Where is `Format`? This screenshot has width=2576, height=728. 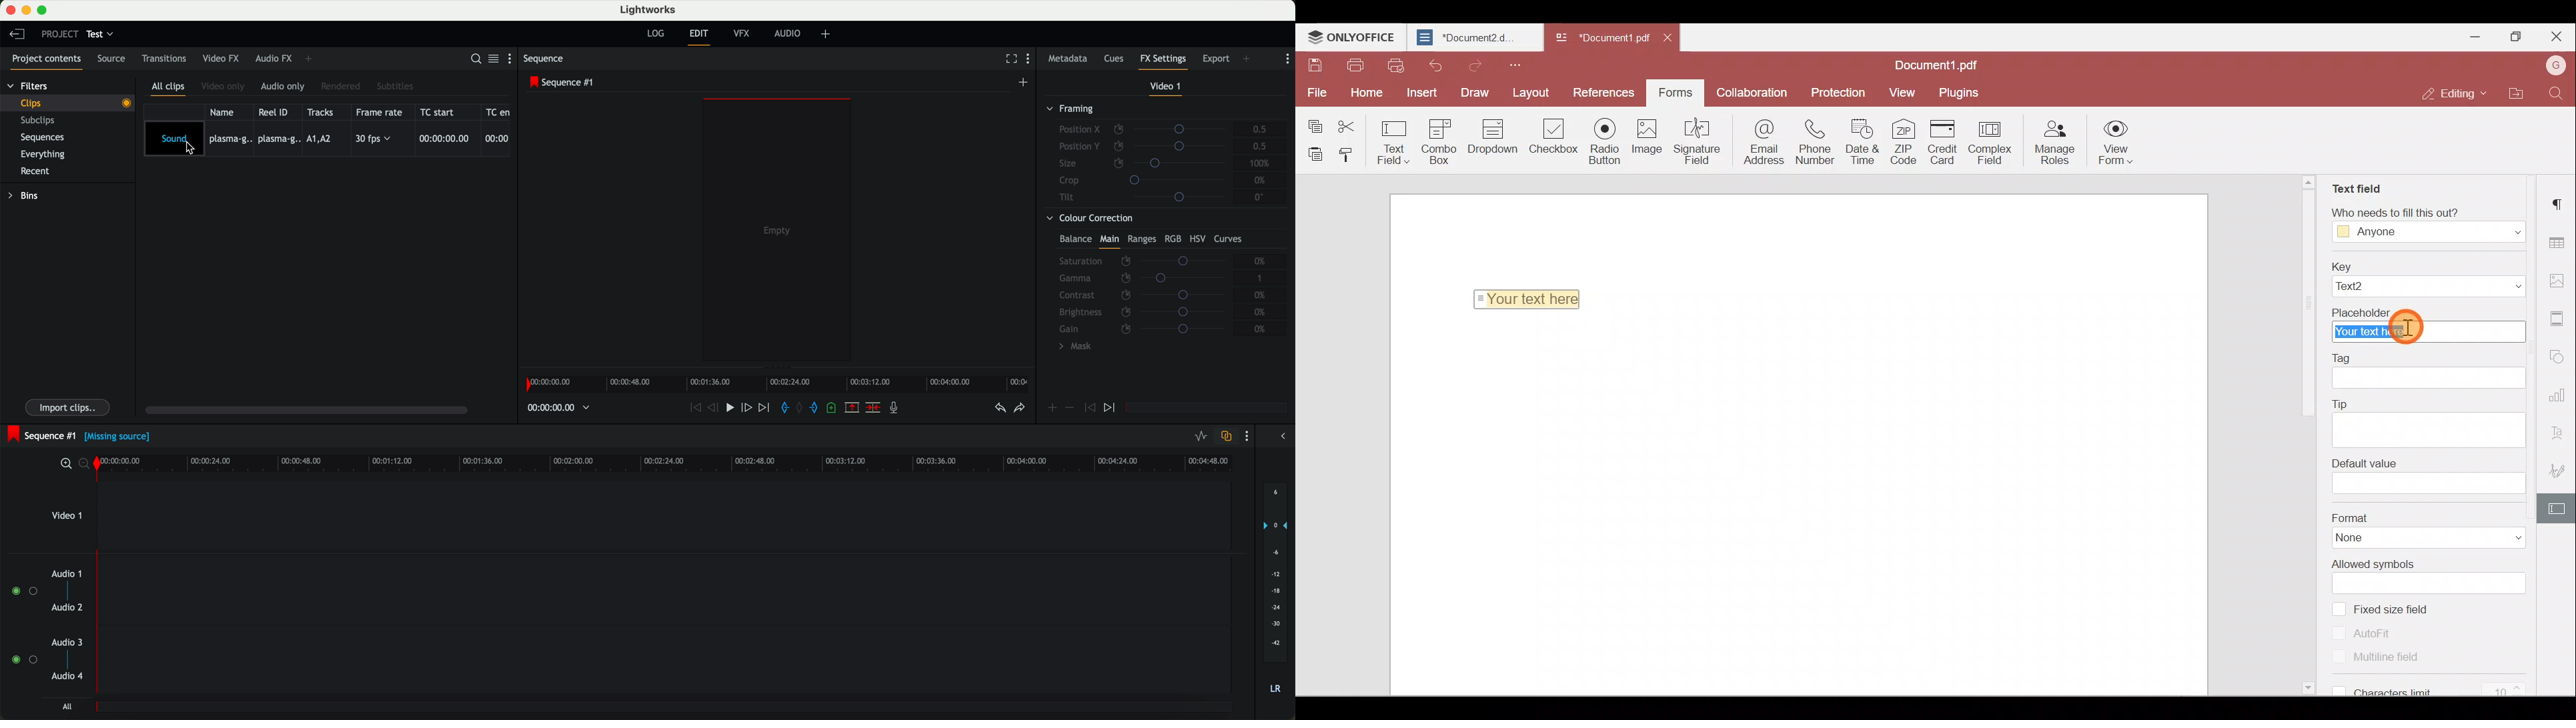
Format is located at coordinates (2429, 517).